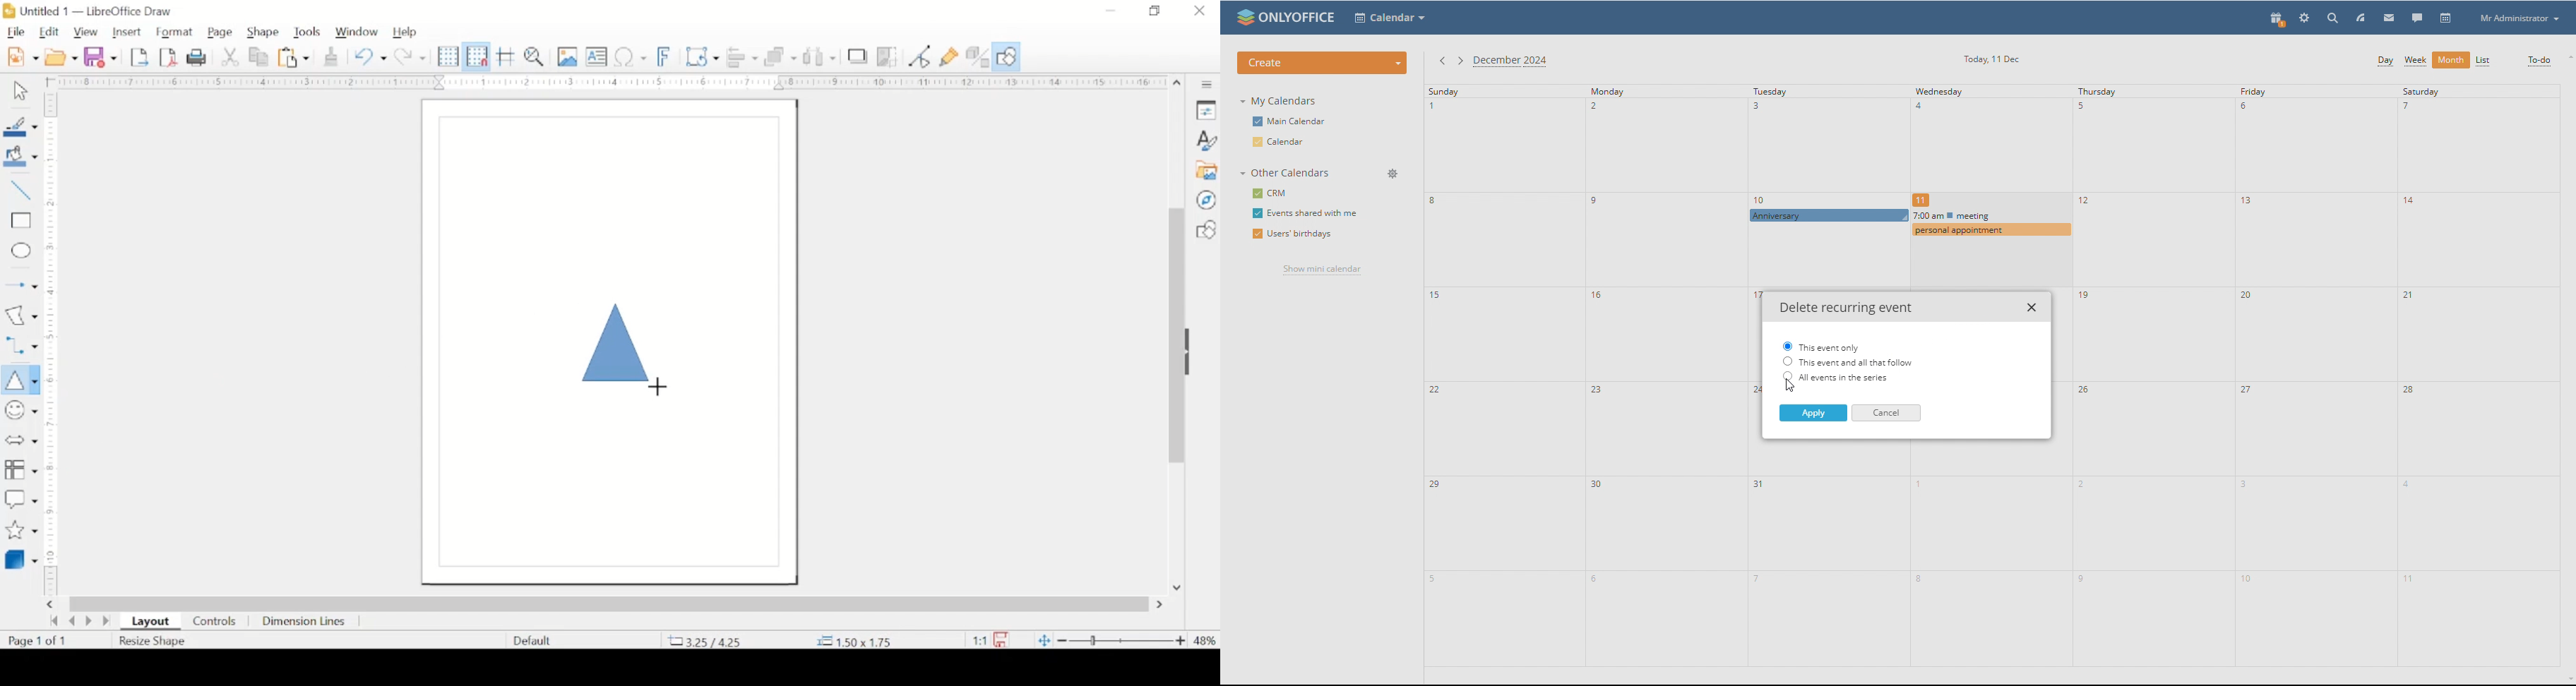 Image resolution: width=2576 pixels, height=700 pixels. I want to click on last page, so click(107, 621).